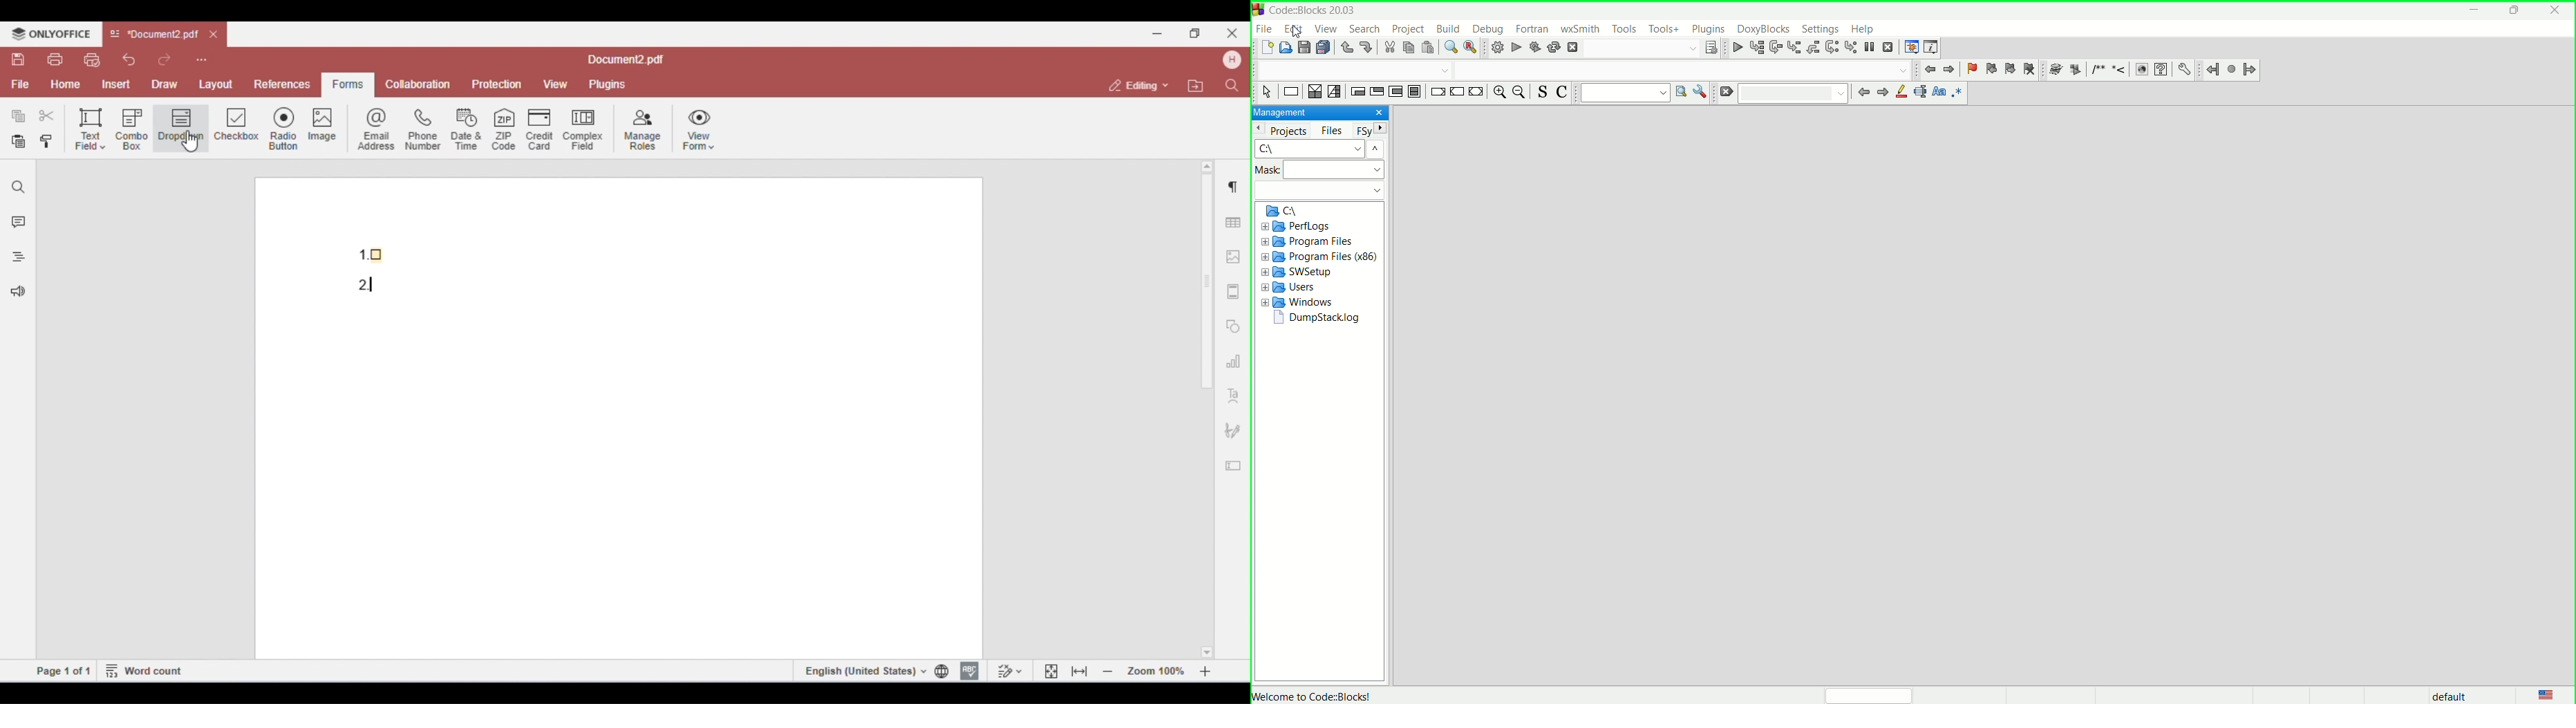  What do you see at coordinates (2056, 69) in the screenshot?
I see `Run doxywizard` at bounding box center [2056, 69].